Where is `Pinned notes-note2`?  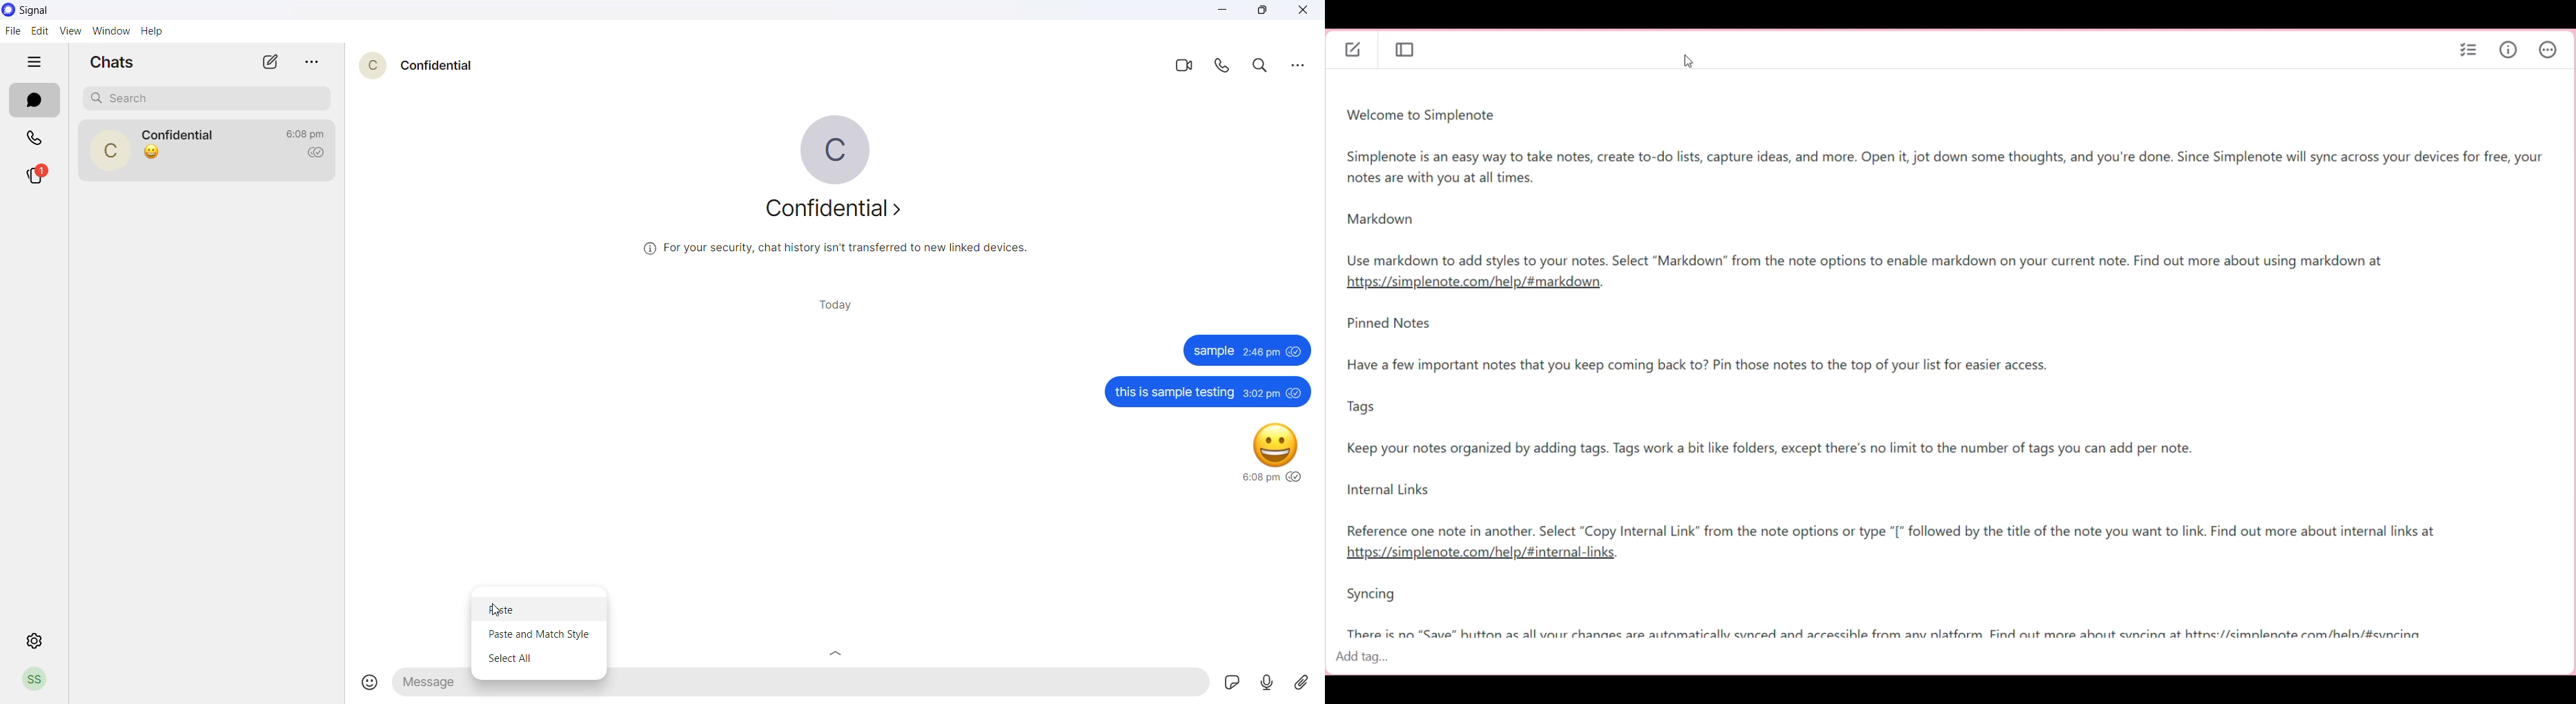
Pinned notes-note2 is located at coordinates (1887, 428).